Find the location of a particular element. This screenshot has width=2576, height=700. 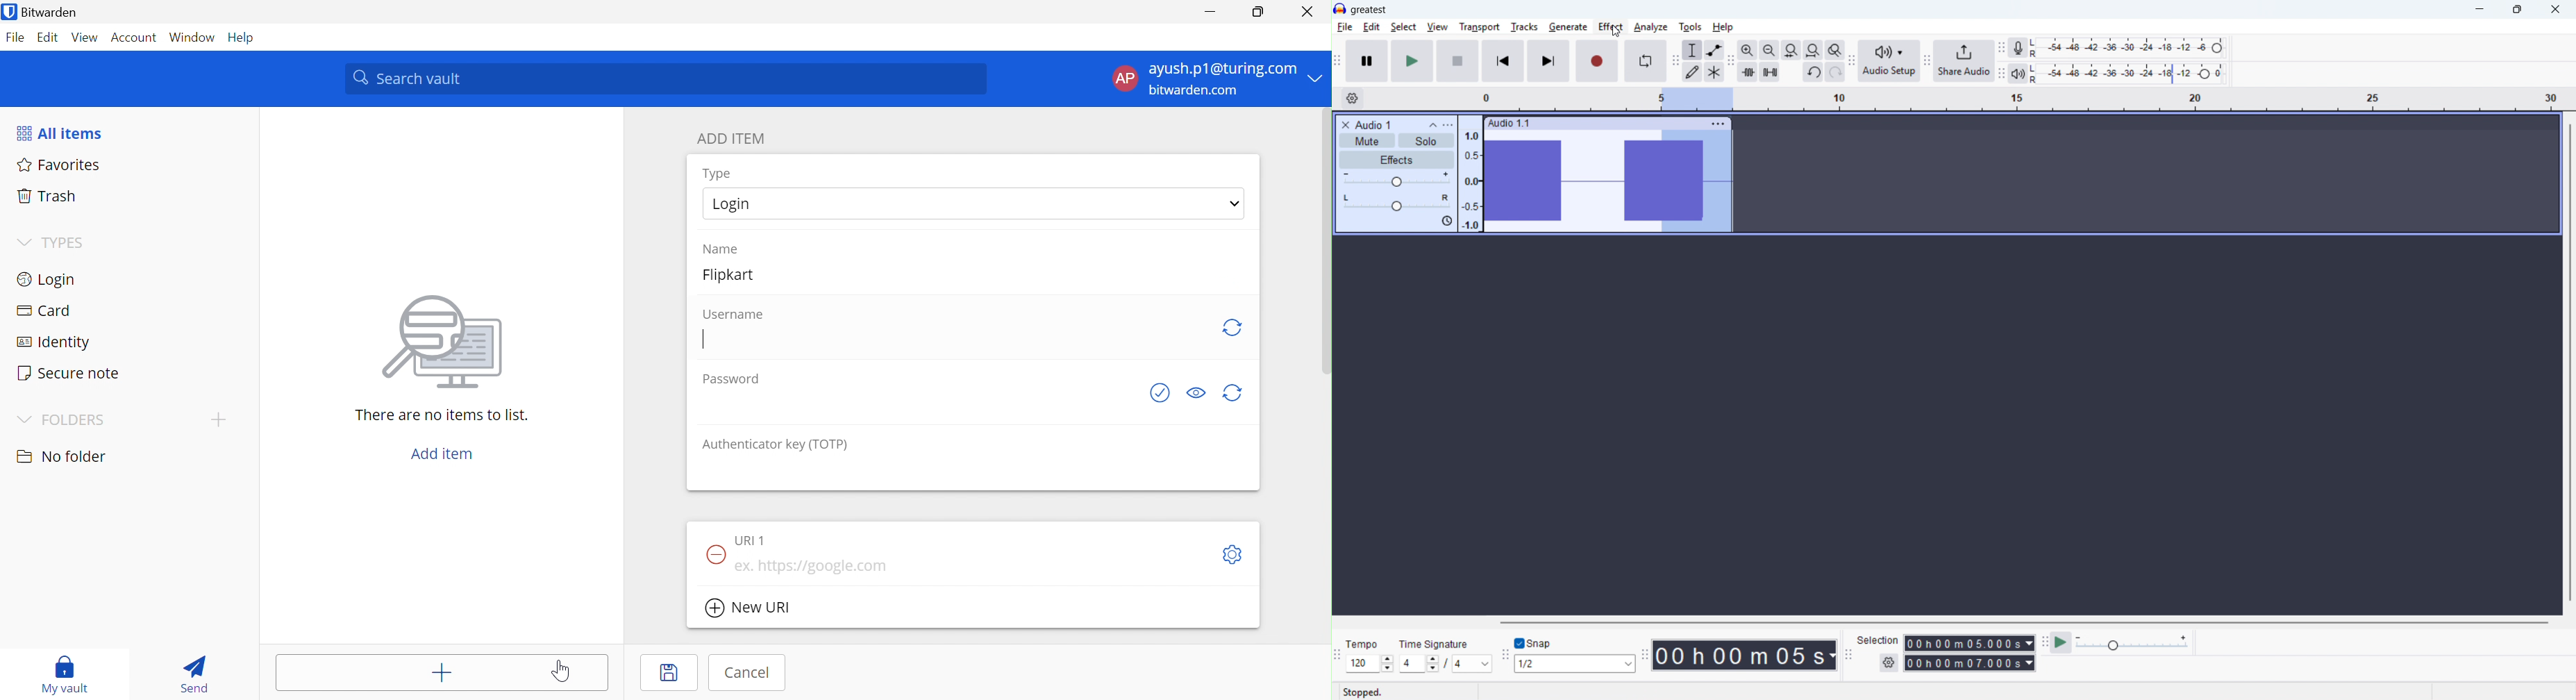

Timestamp  is located at coordinates (1746, 656).